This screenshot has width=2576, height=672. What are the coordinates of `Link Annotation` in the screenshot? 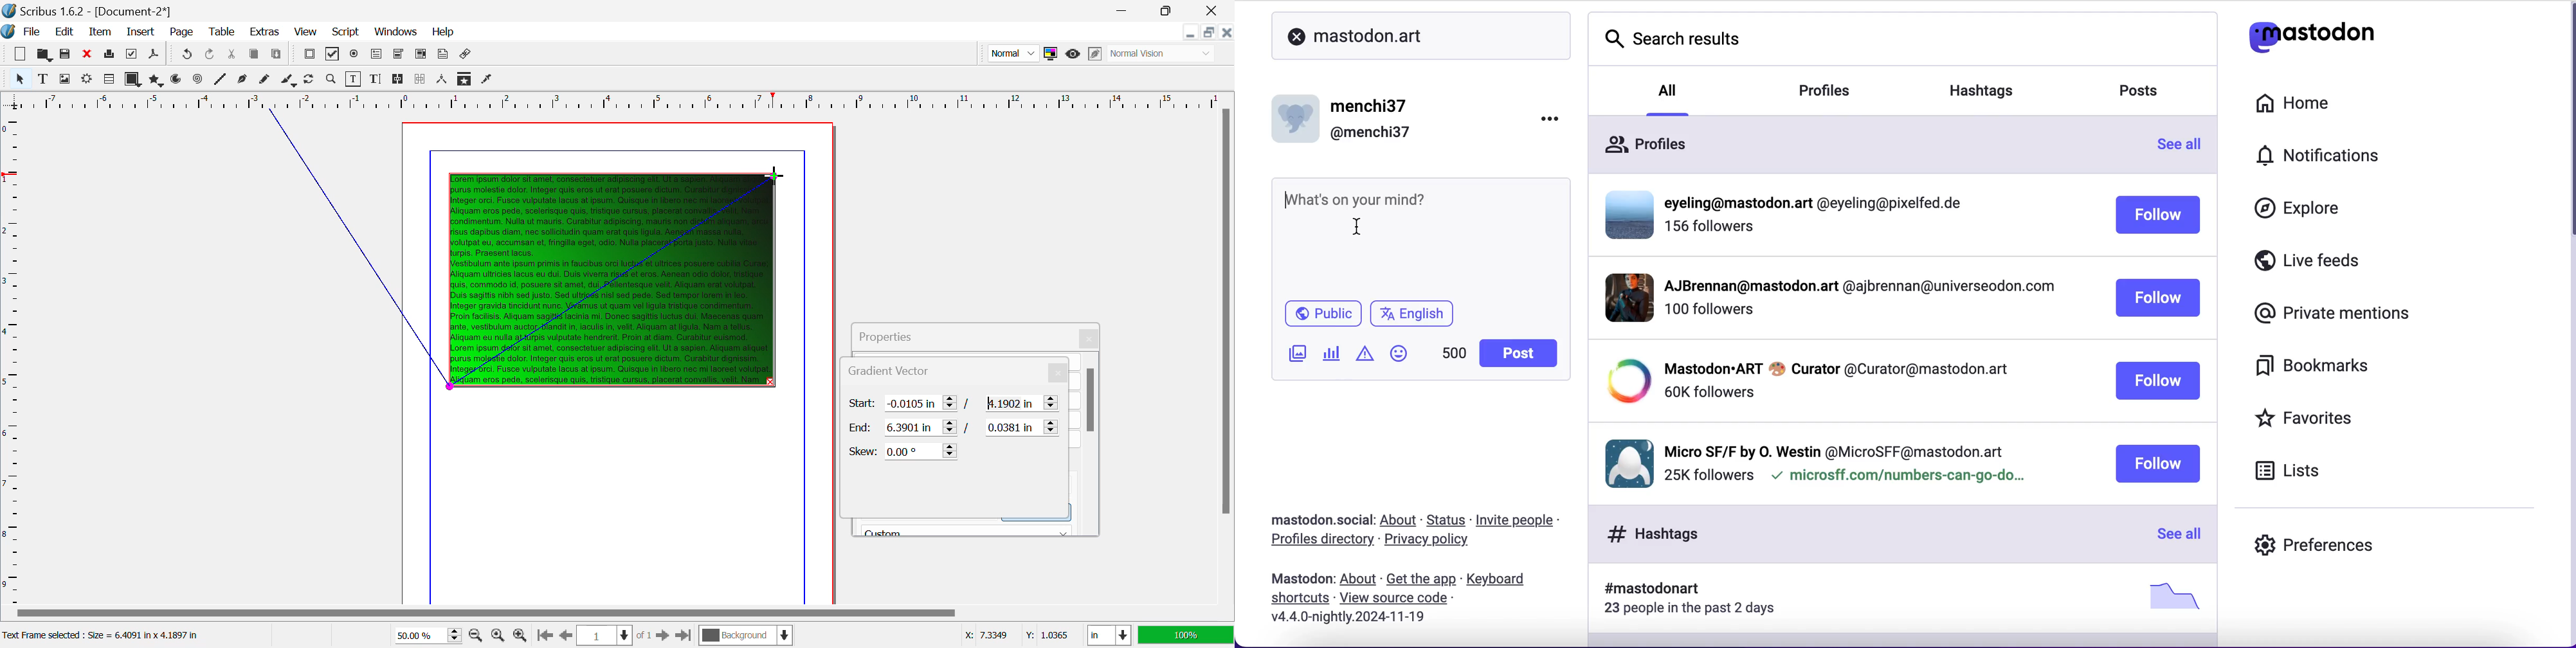 It's located at (467, 55).